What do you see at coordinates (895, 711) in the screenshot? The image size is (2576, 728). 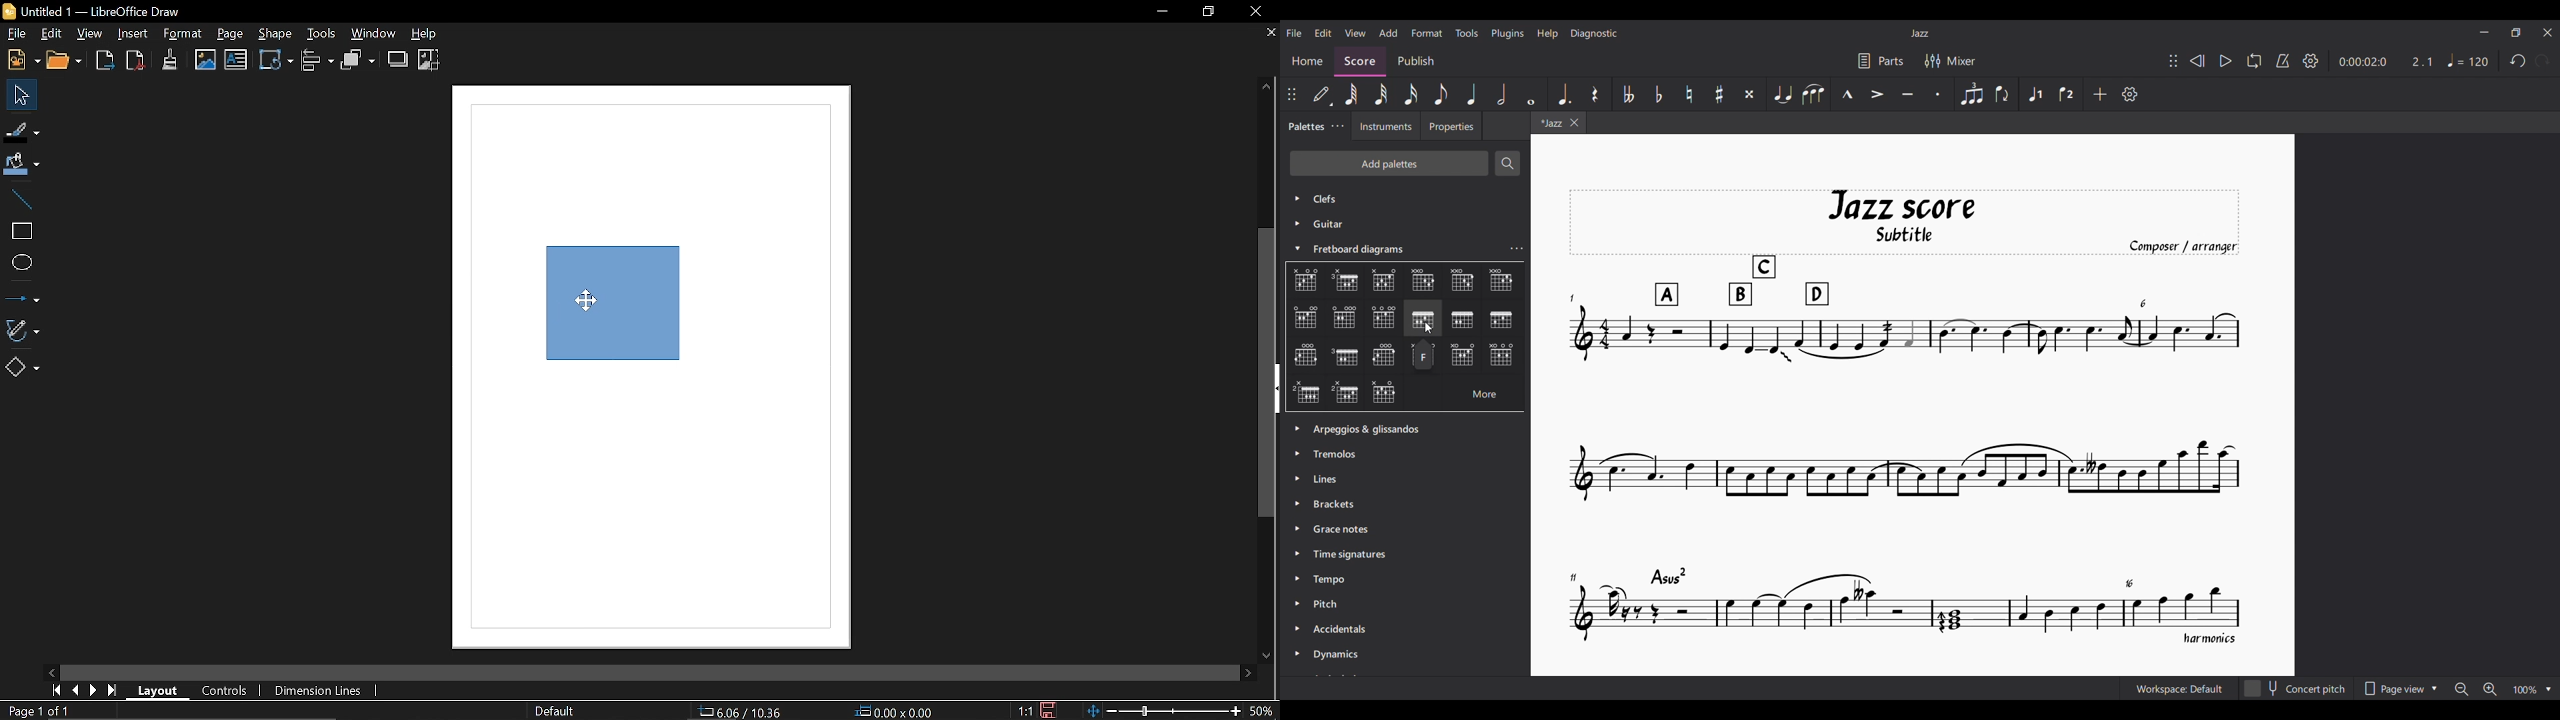 I see `Size` at bounding box center [895, 711].